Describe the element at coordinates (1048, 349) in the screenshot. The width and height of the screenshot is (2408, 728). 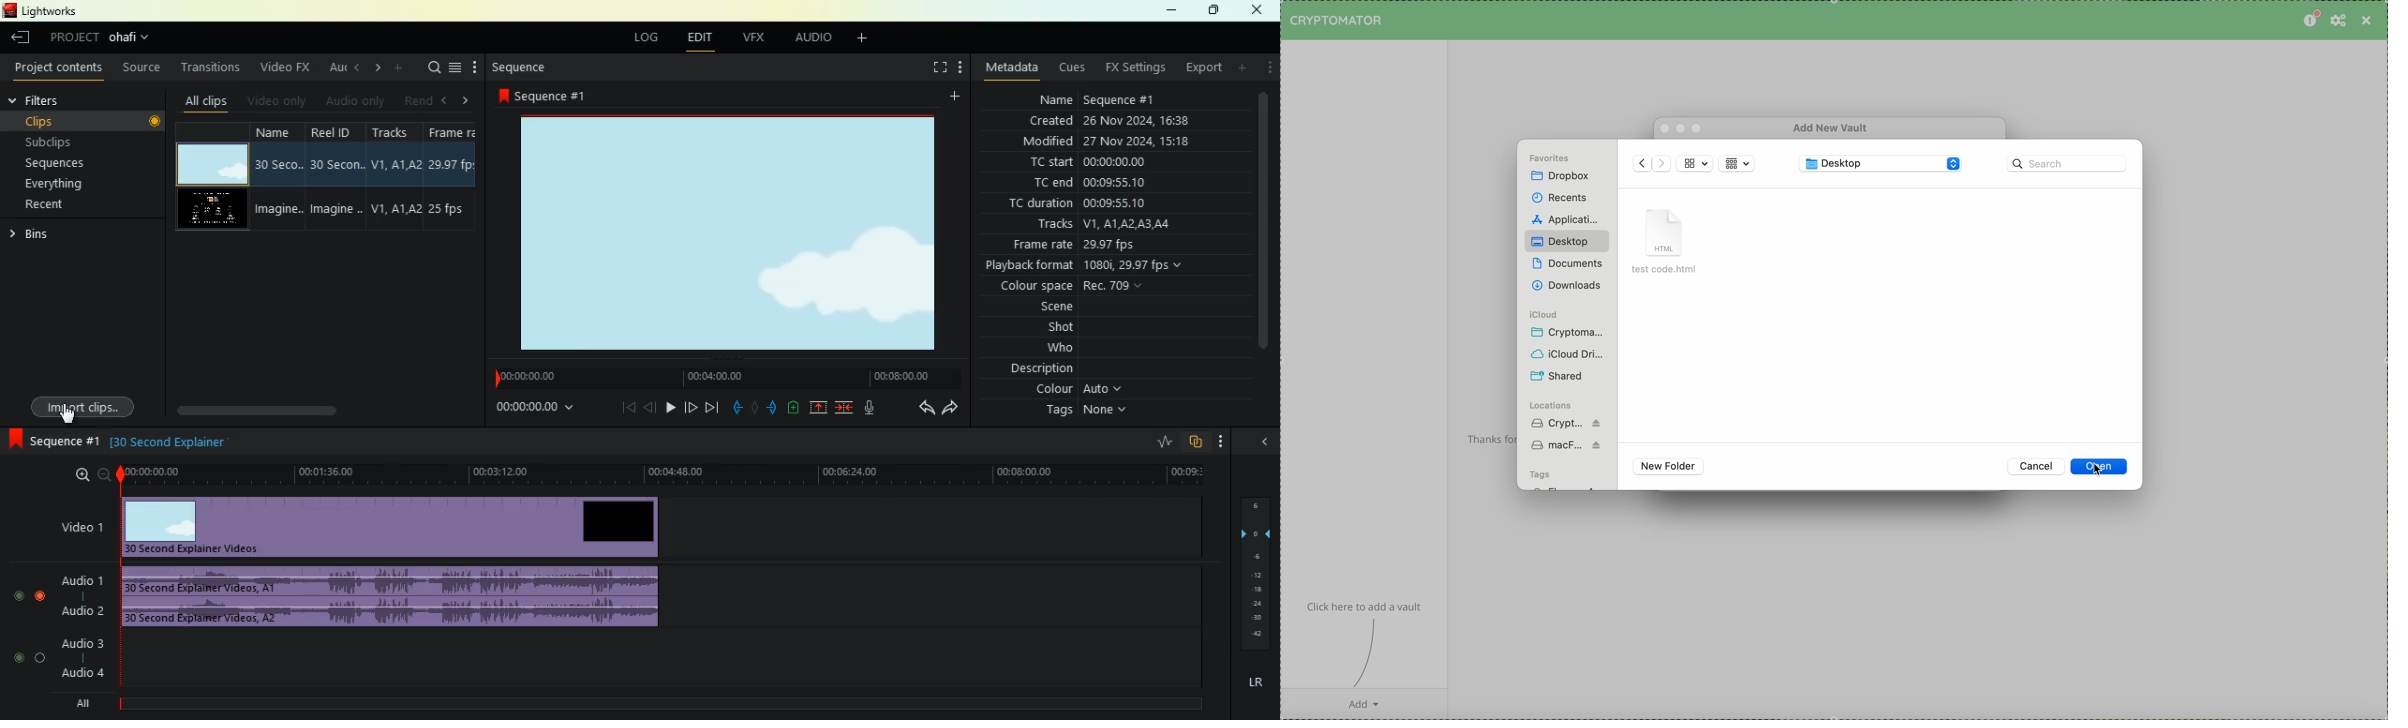
I see `who` at that location.